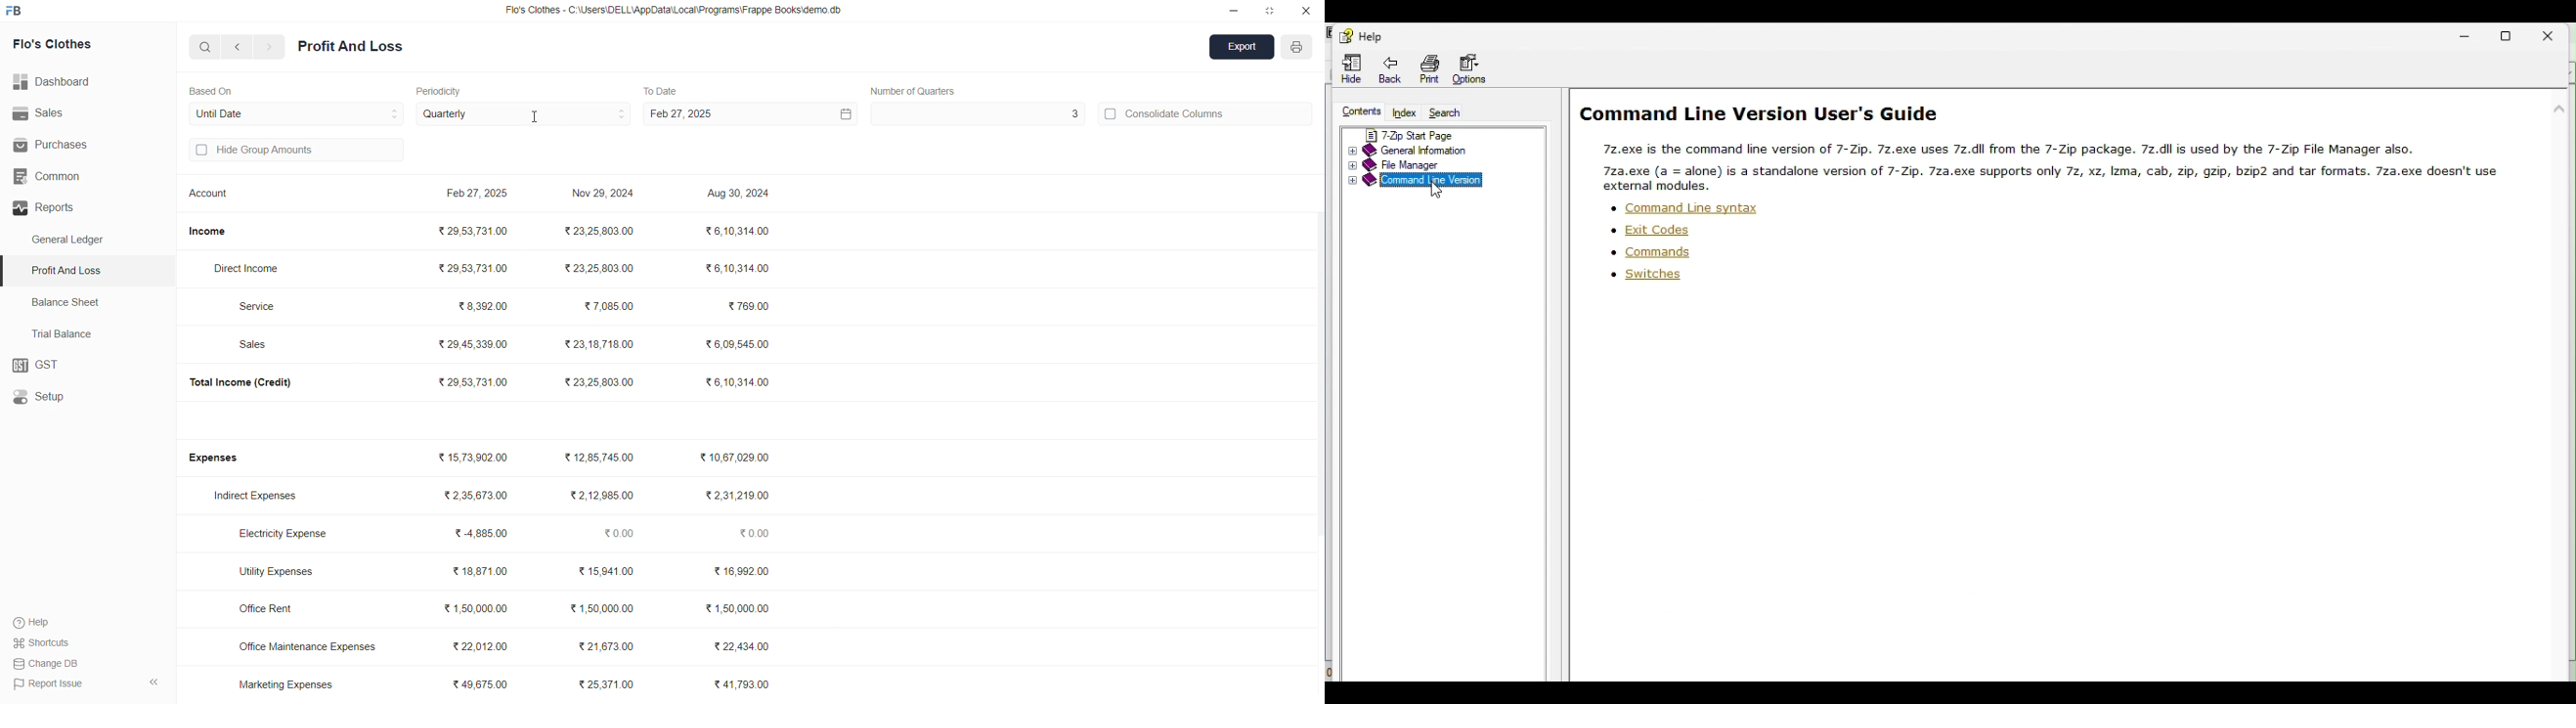  What do you see at coordinates (1270, 10) in the screenshot?
I see `resize` at bounding box center [1270, 10].